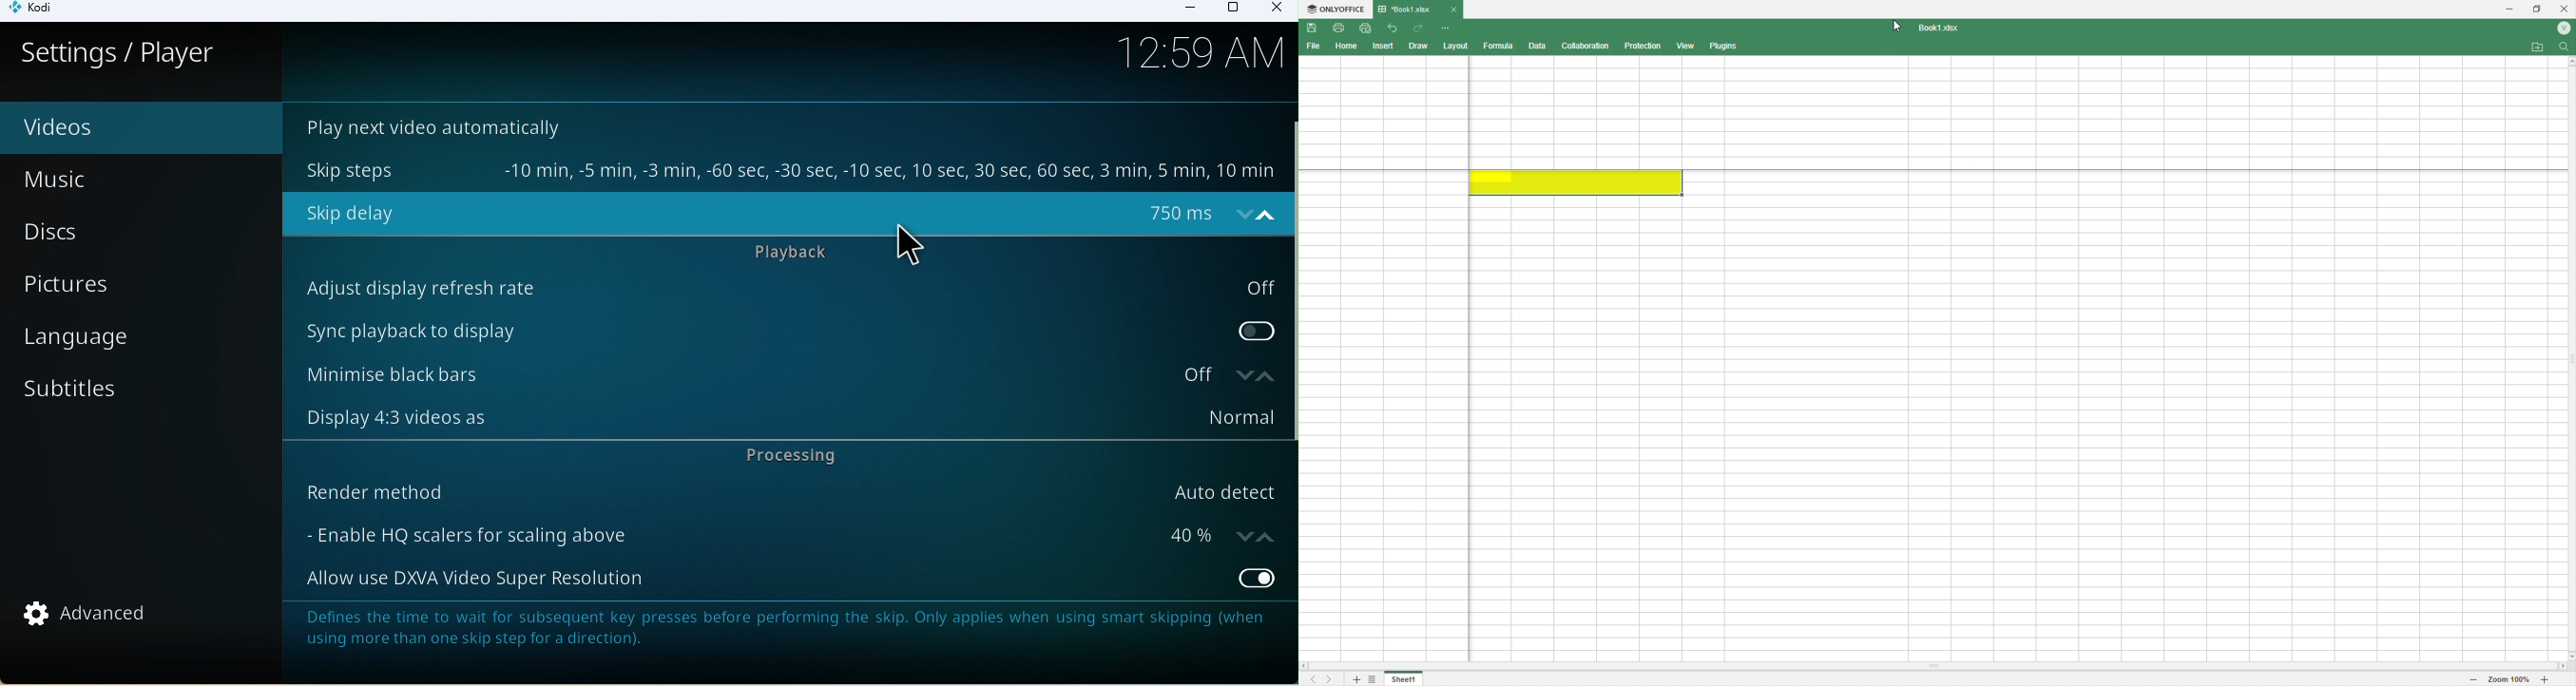 The image size is (2576, 700). I want to click on Draw, so click(1418, 45).